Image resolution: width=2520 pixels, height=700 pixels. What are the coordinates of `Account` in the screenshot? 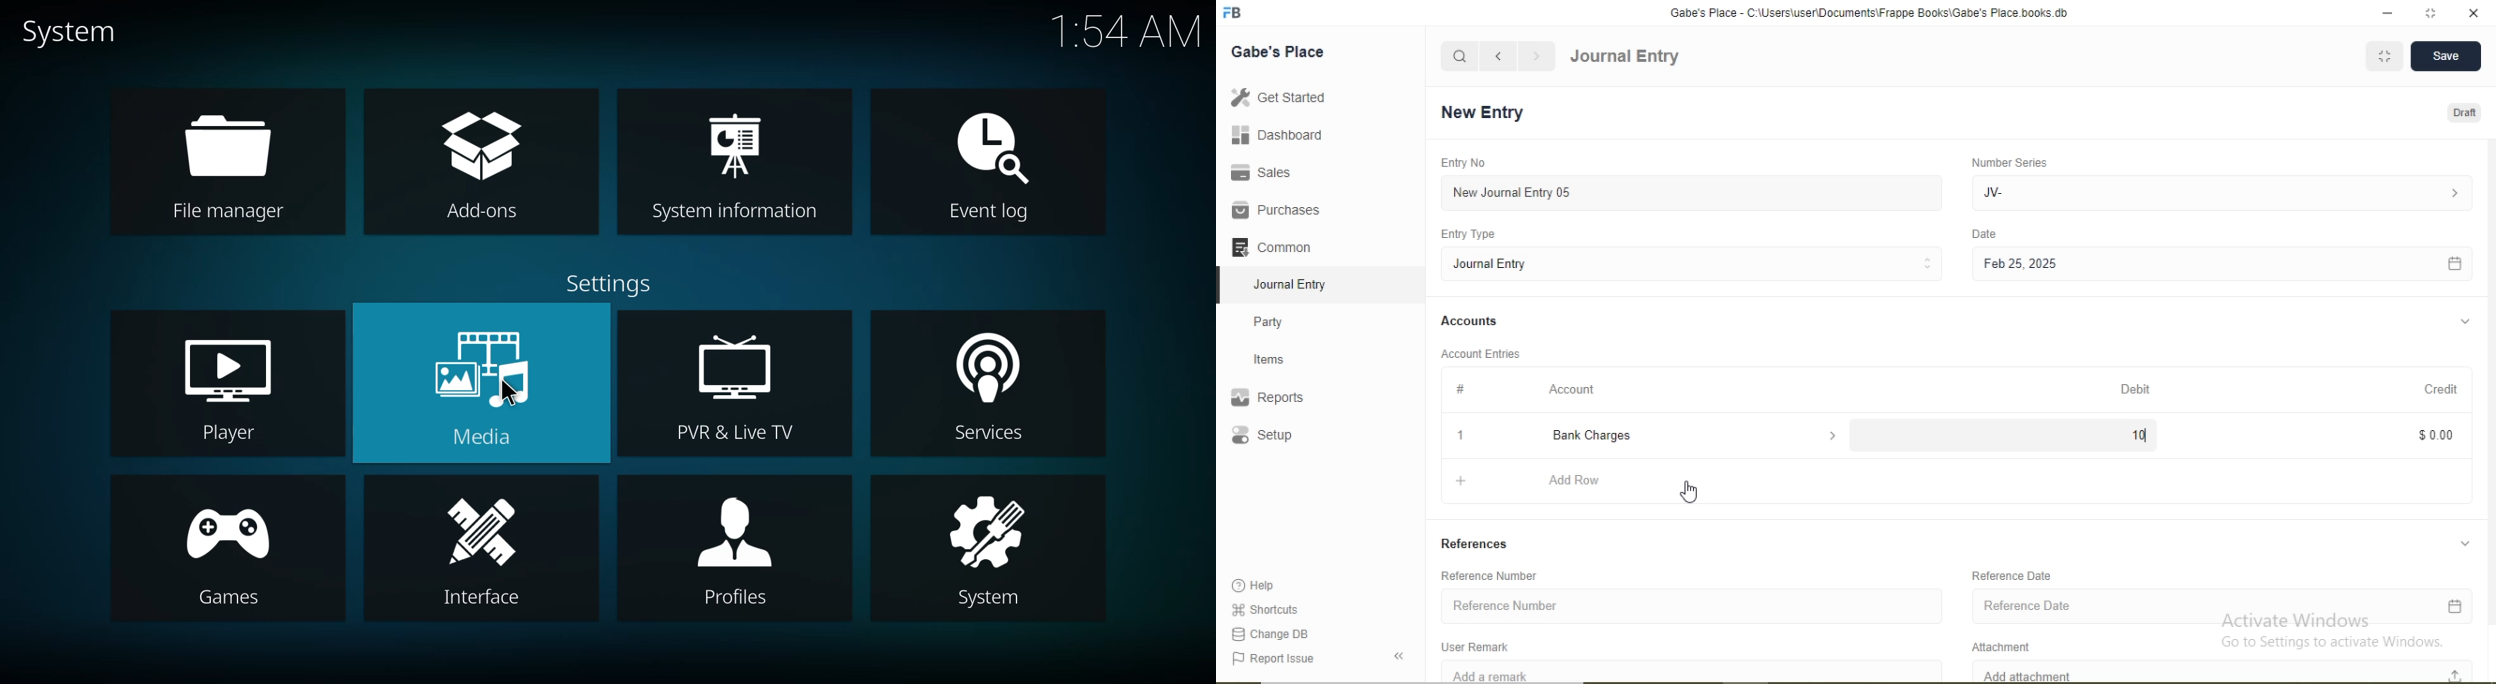 It's located at (1573, 389).